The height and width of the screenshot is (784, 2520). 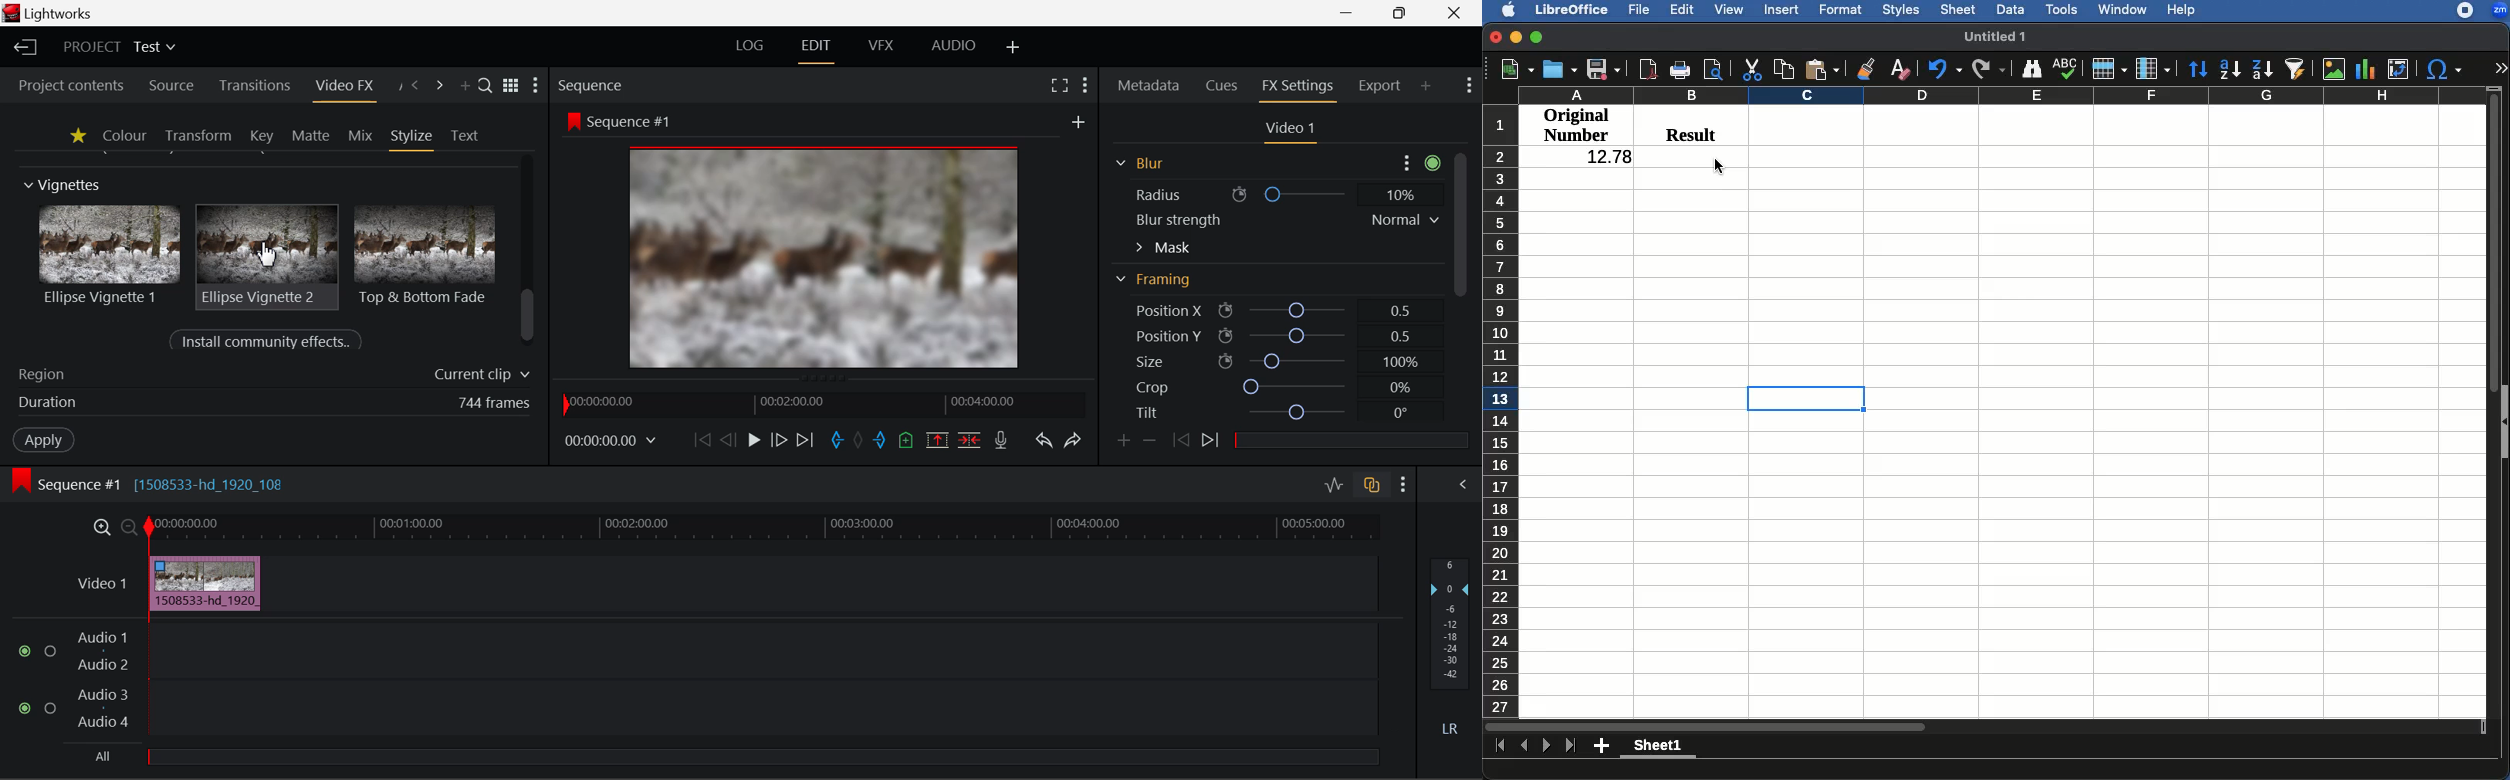 I want to click on Show Settings, so click(x=1086, y=83).